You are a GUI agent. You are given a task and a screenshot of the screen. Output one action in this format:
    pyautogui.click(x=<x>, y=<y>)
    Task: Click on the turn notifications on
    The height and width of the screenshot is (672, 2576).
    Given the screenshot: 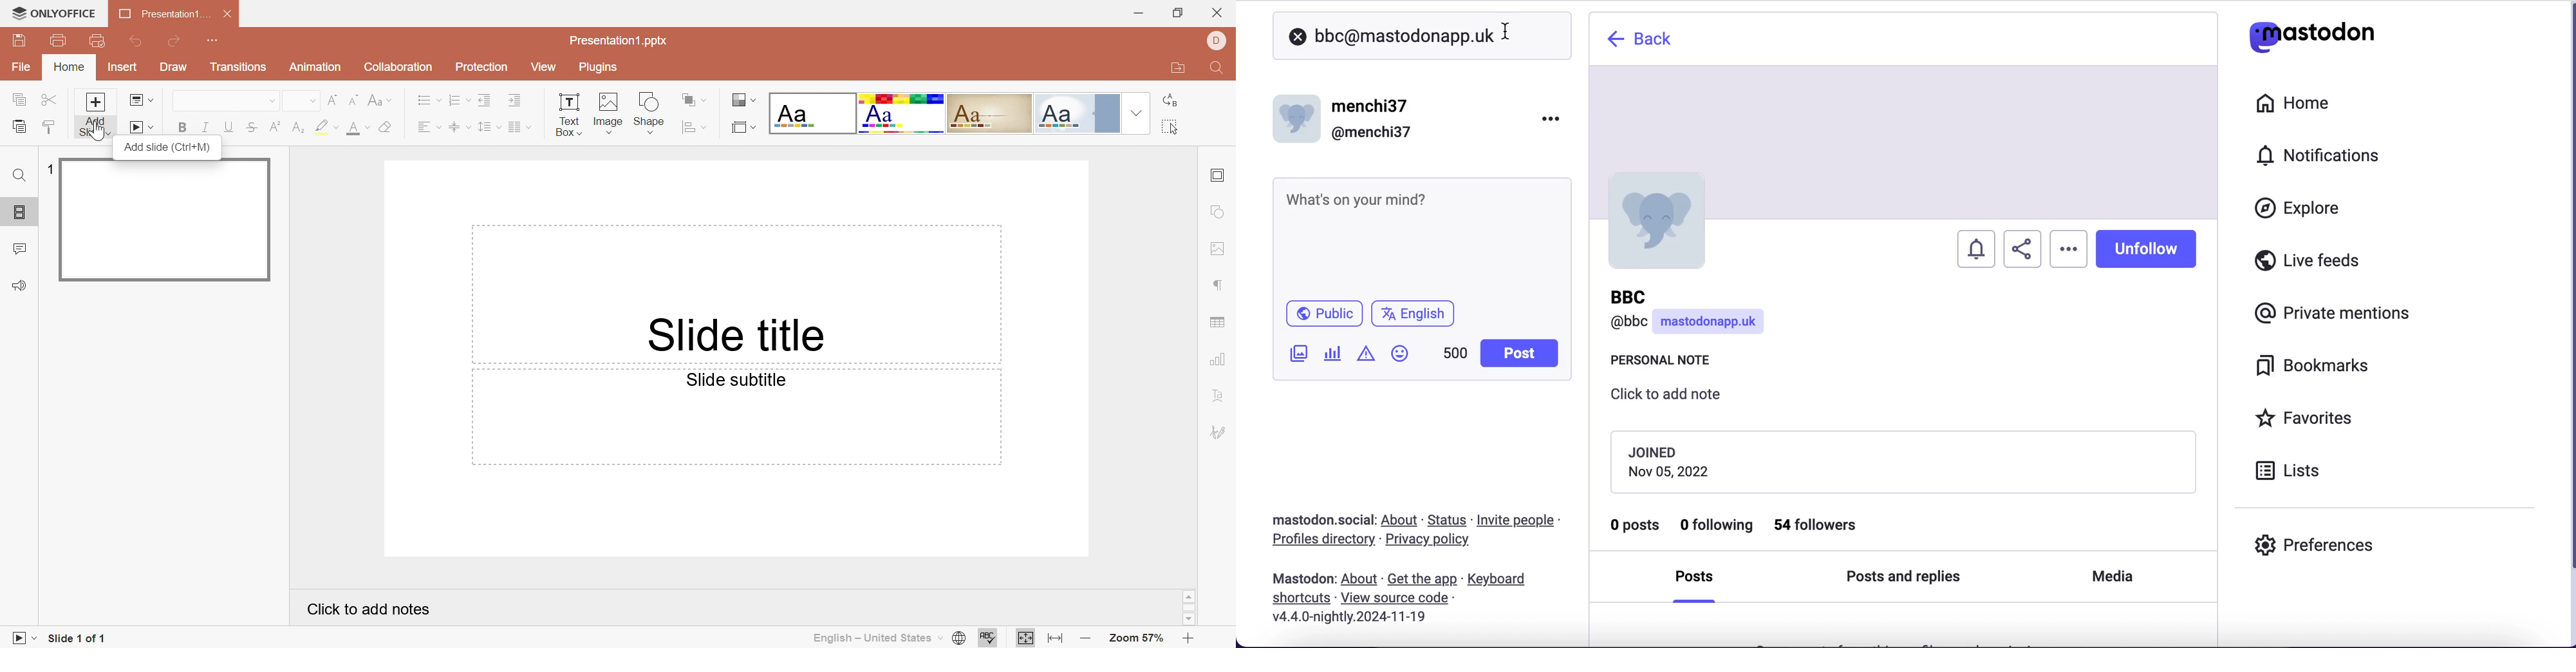 What is the action you would take?
    pyautogui.click(x=1977, y=246)
    